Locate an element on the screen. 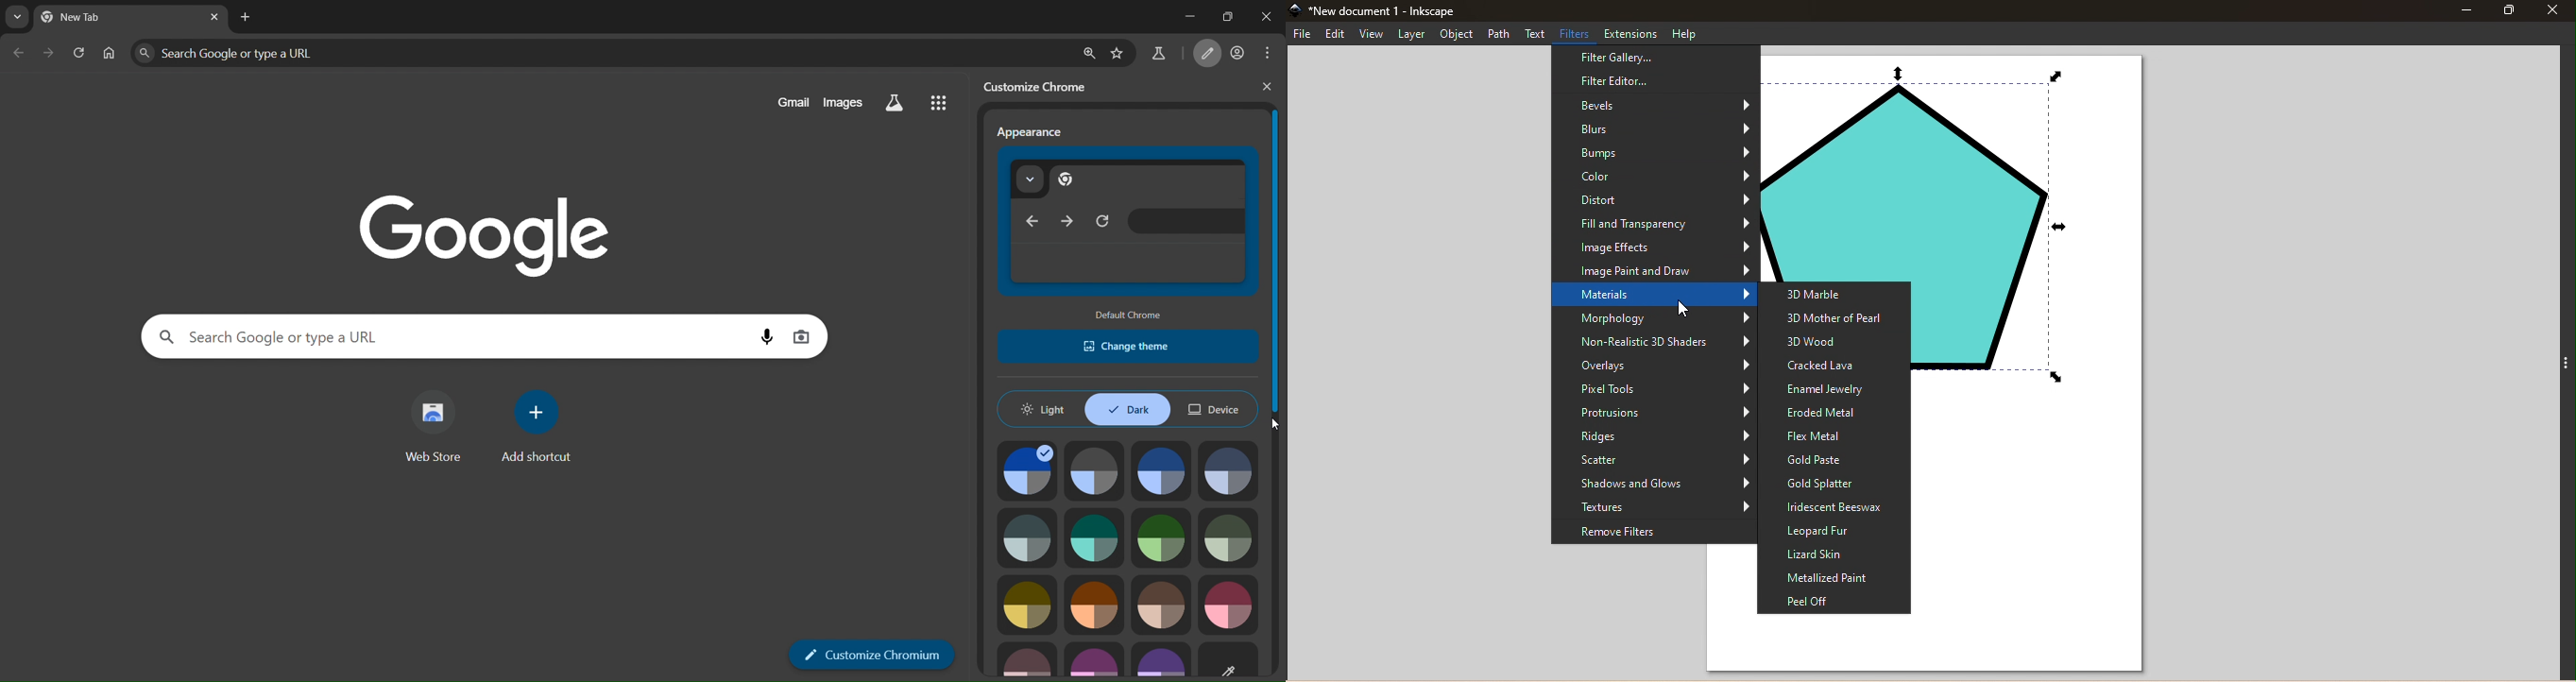 The width and height of the screenshot is (2576, 700). Protrusions is located at coordinates (1651, 413).